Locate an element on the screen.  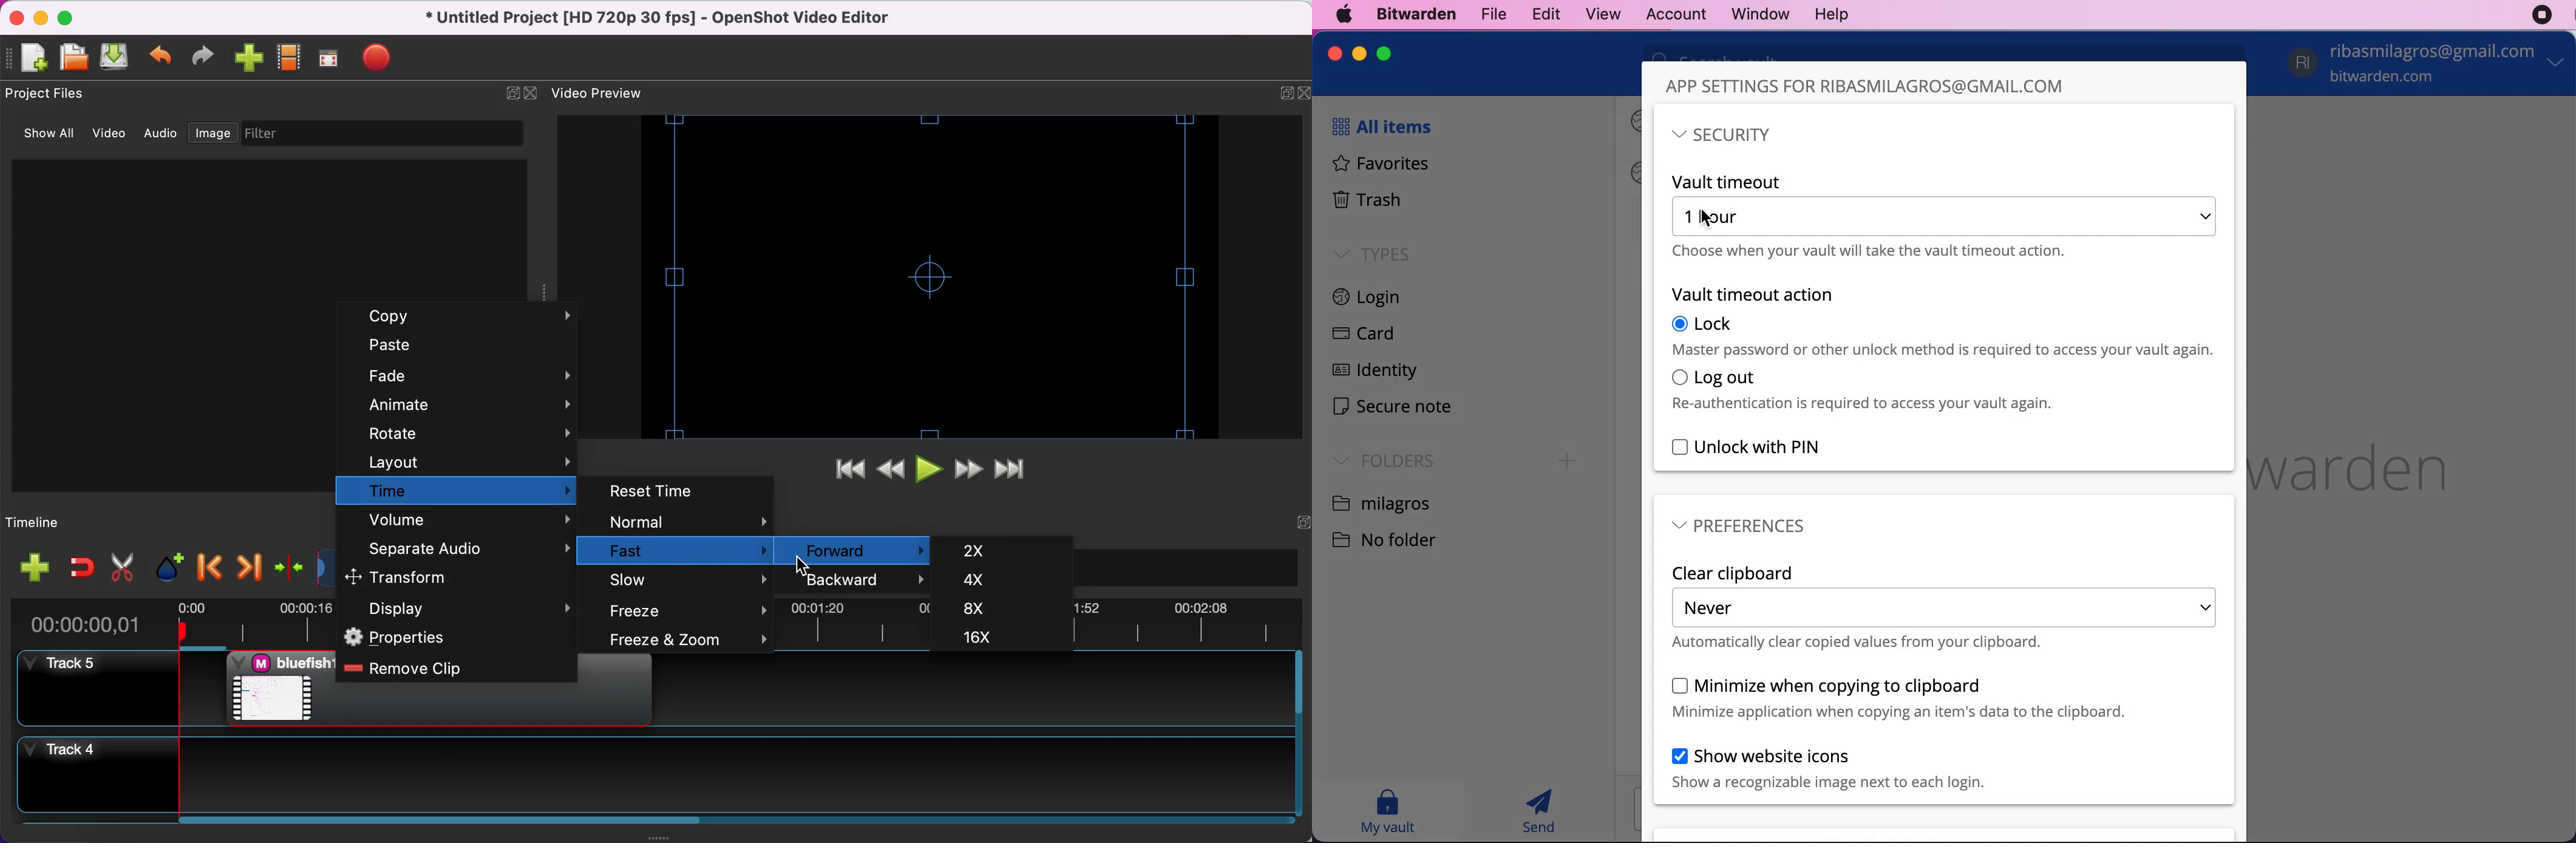
project files is located at coordinates (51, 93).